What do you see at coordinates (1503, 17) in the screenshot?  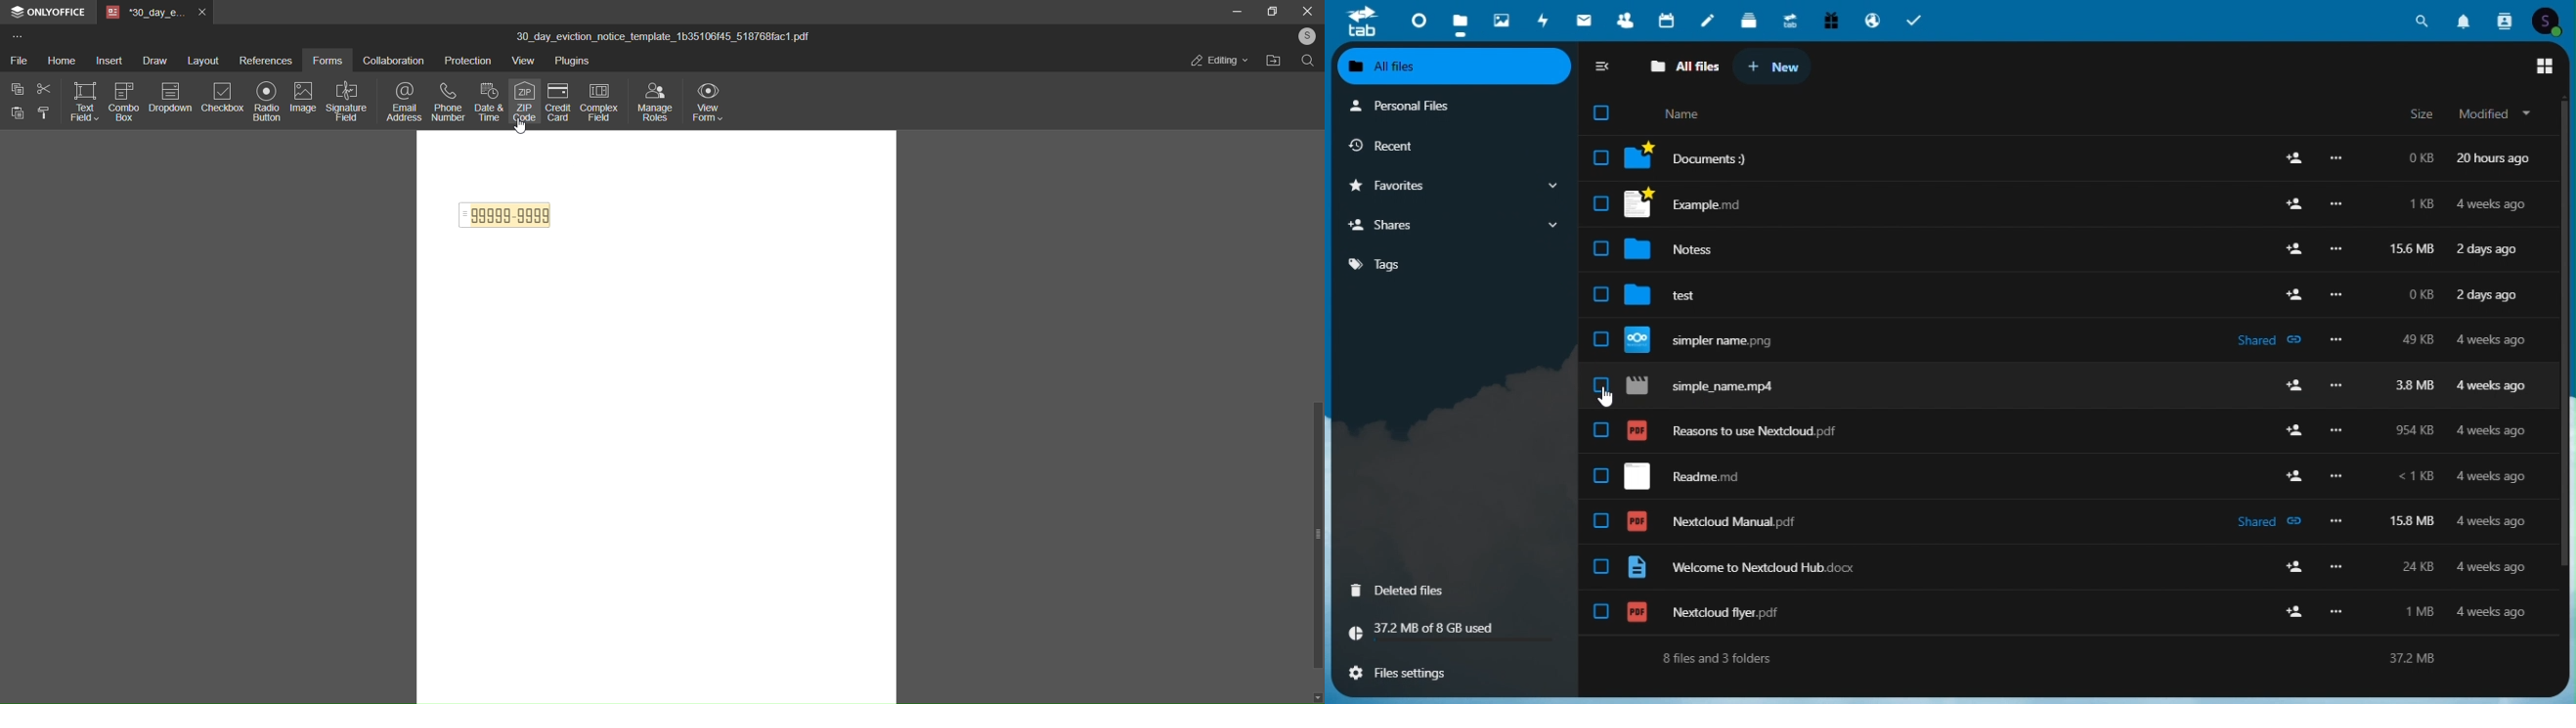 I see `Photos` at bounding box center [1503, 17].